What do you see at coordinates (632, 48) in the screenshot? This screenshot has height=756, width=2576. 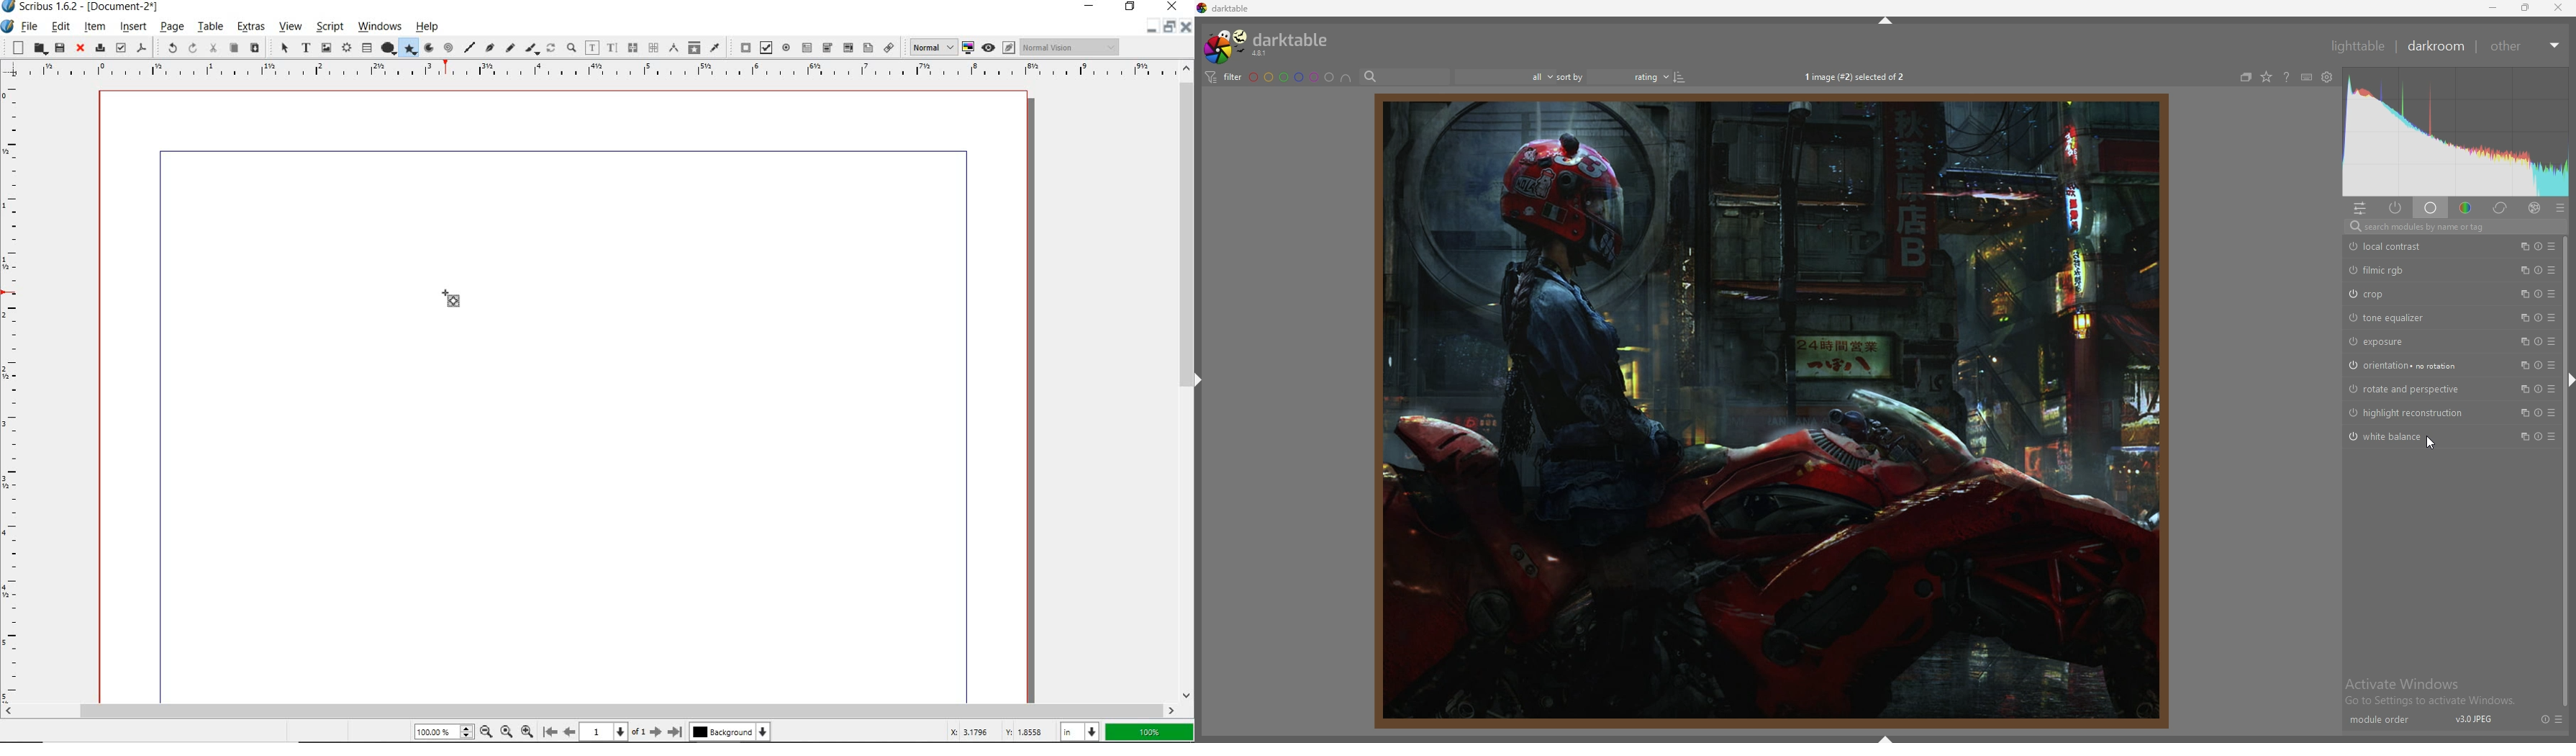 I see `link text frames` at bounding box center [632, 48].